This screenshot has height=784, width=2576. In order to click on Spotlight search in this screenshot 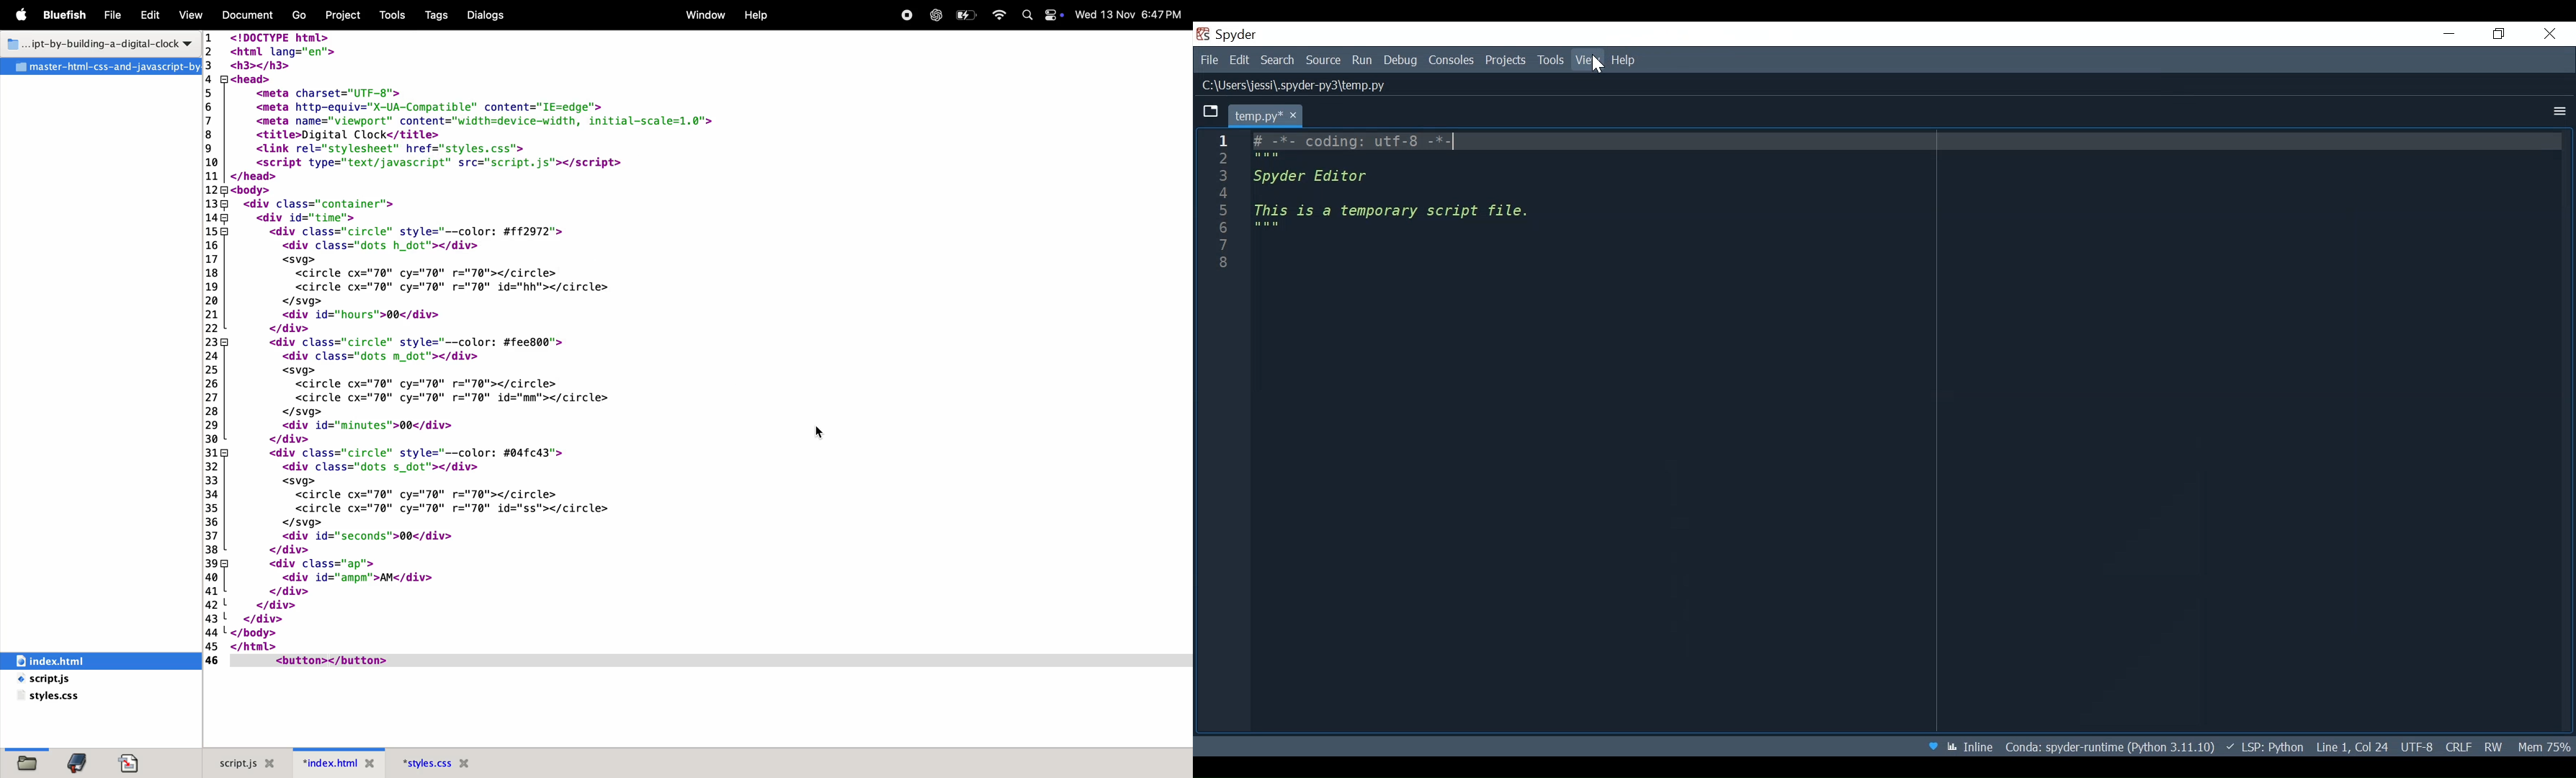, I will do `click(1028, 15)`.